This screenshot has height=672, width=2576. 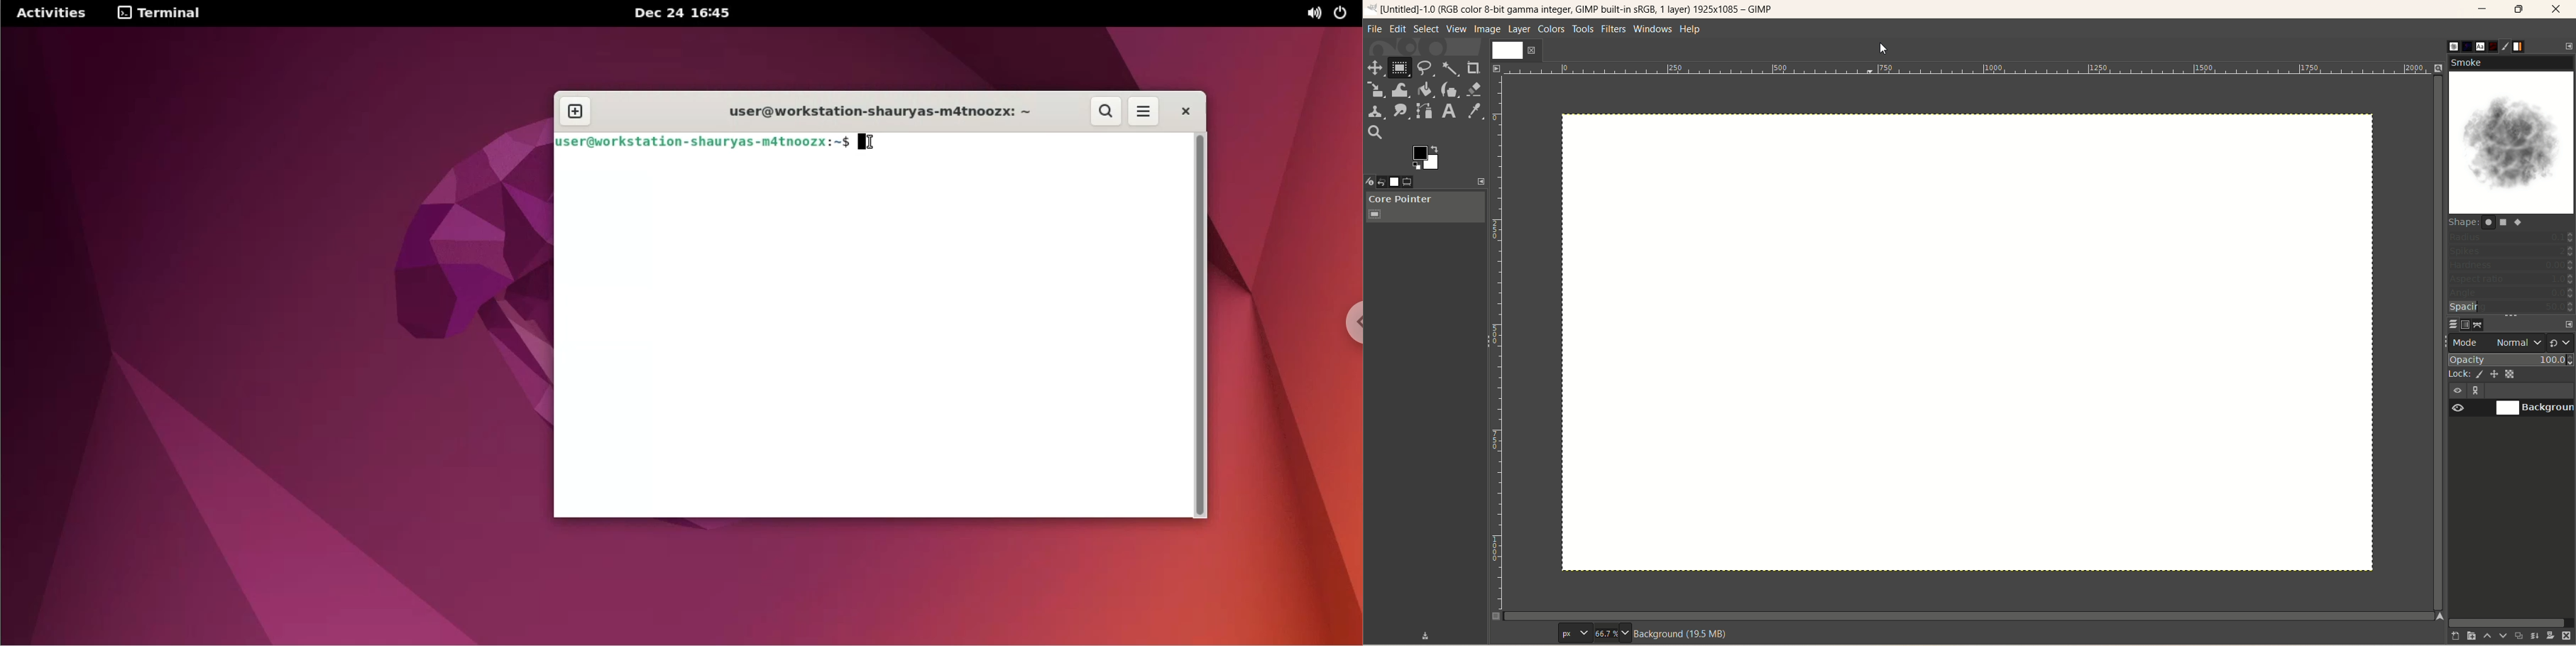 I want to click on file name, so click(x=1580, y=9).